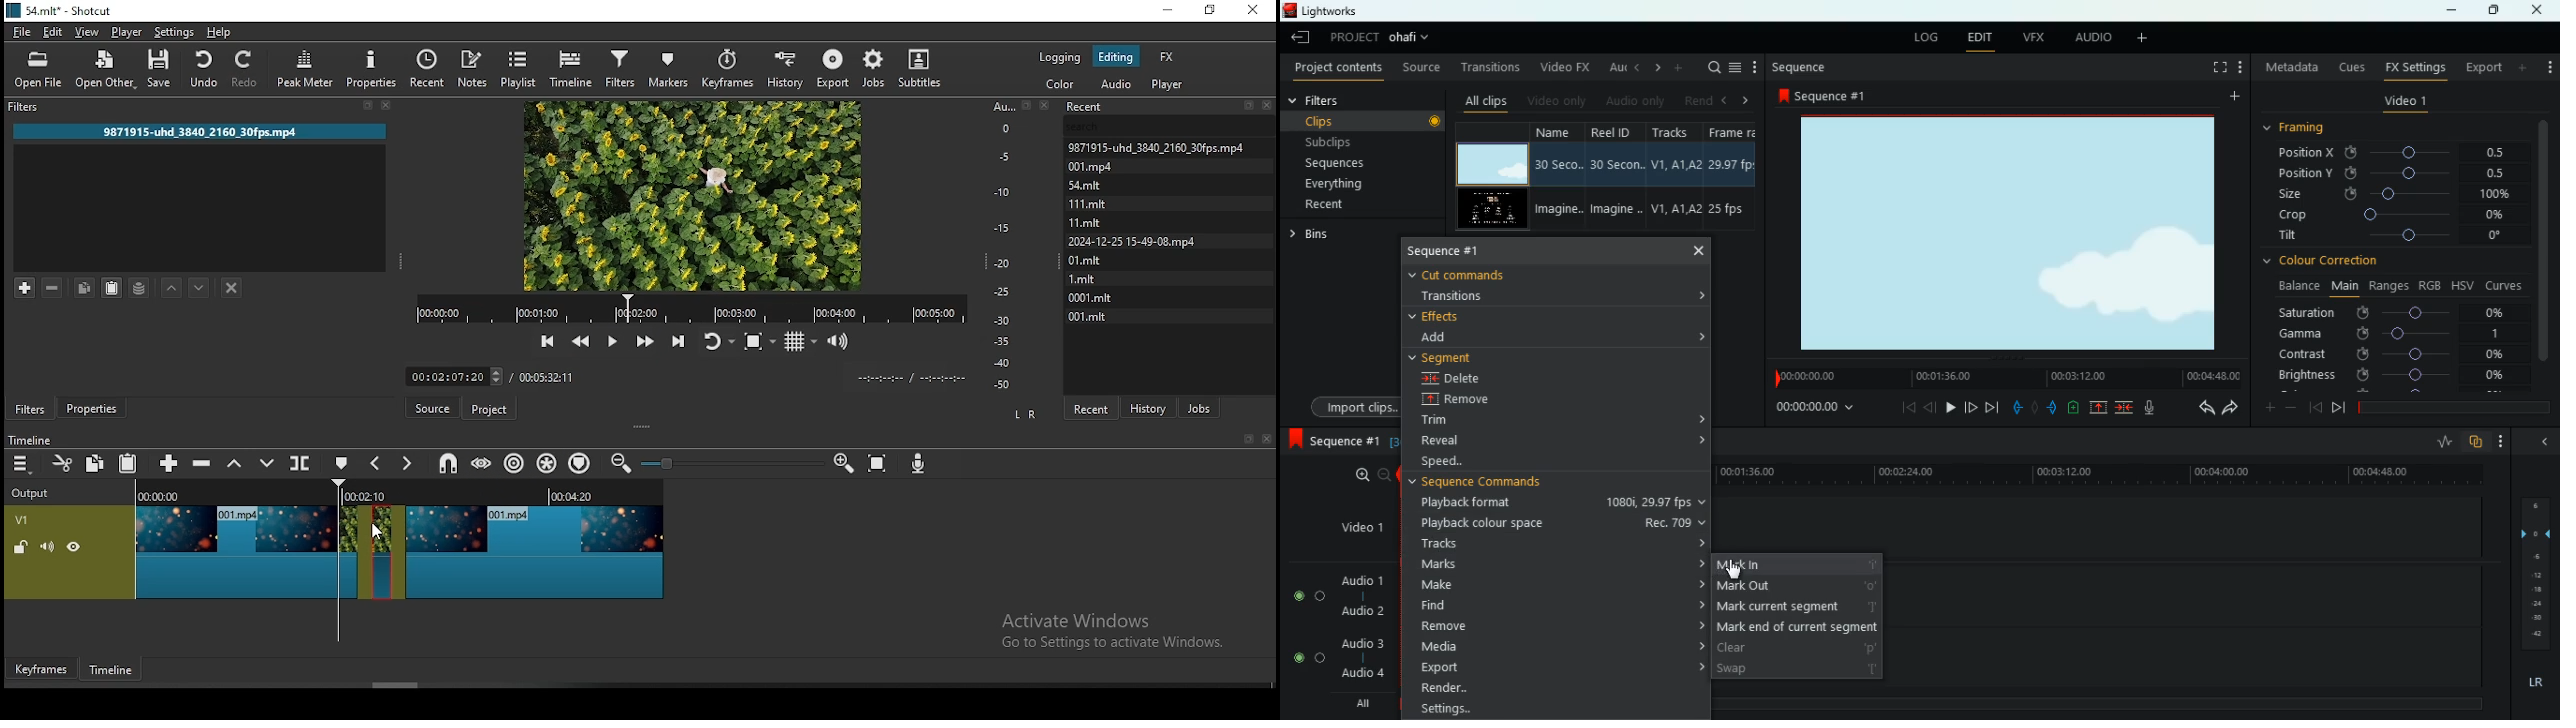 The image size is (2576, 728). Describe the element at coordinates (2348, 68) in the screenshot. I see `cues` at that location.